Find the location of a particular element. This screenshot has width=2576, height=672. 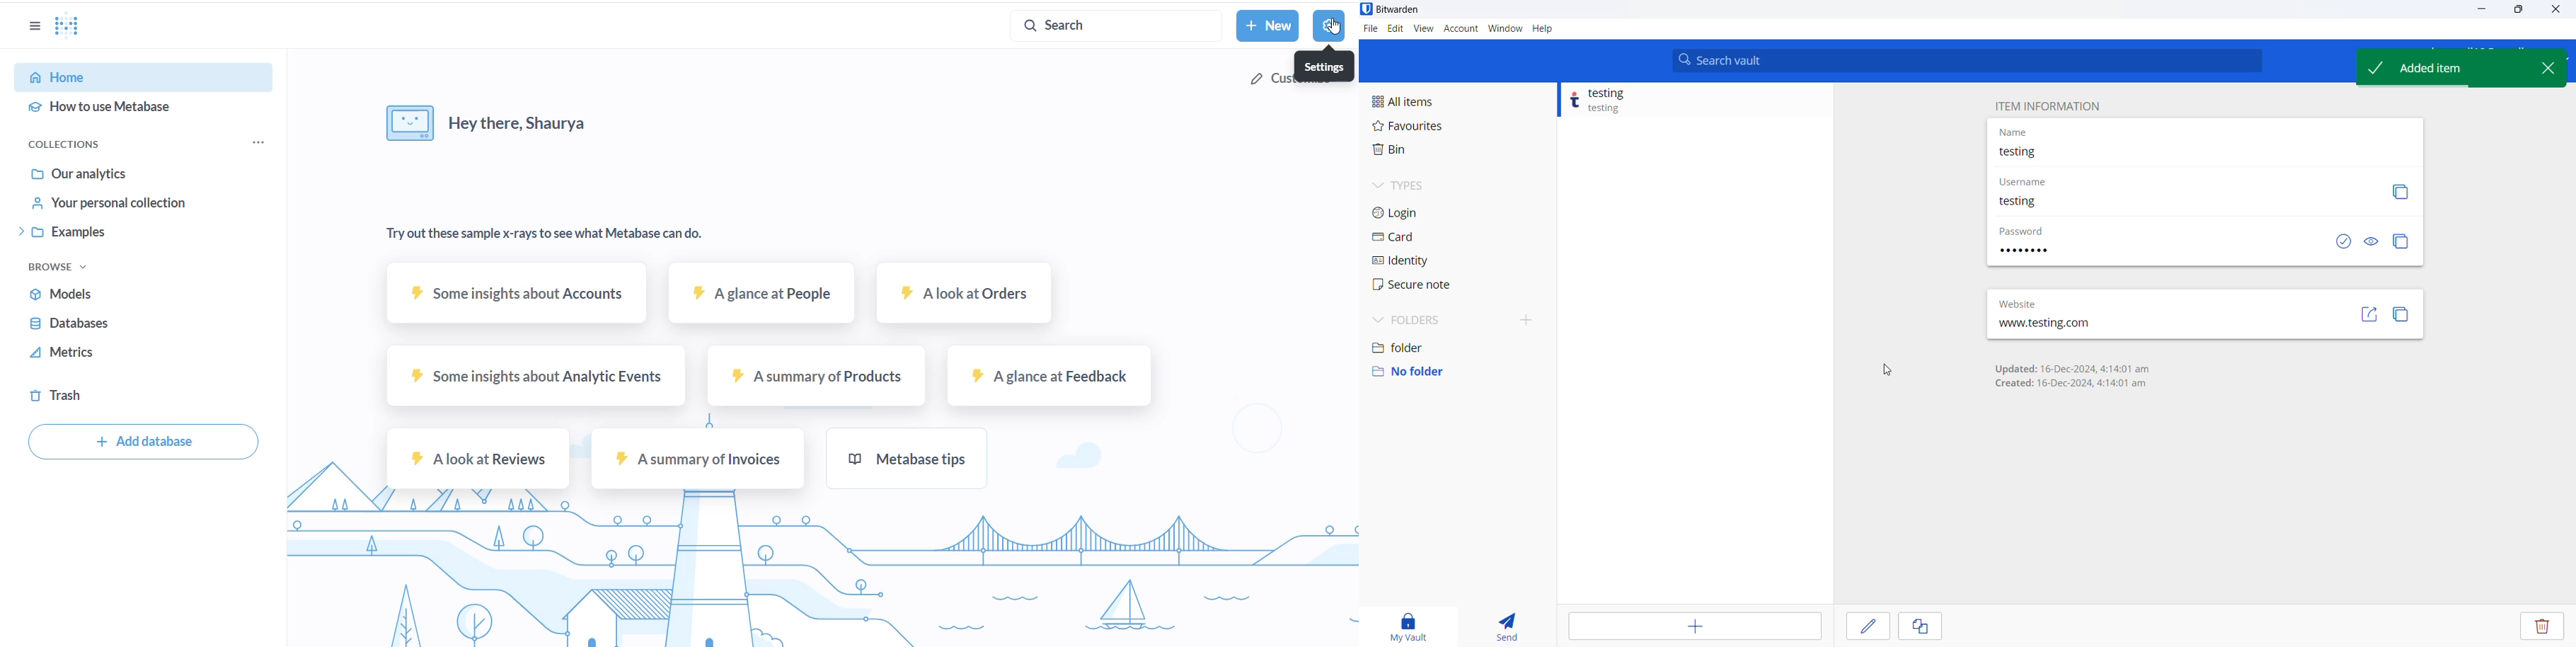

password heading is located at coordinates (2022, 229).